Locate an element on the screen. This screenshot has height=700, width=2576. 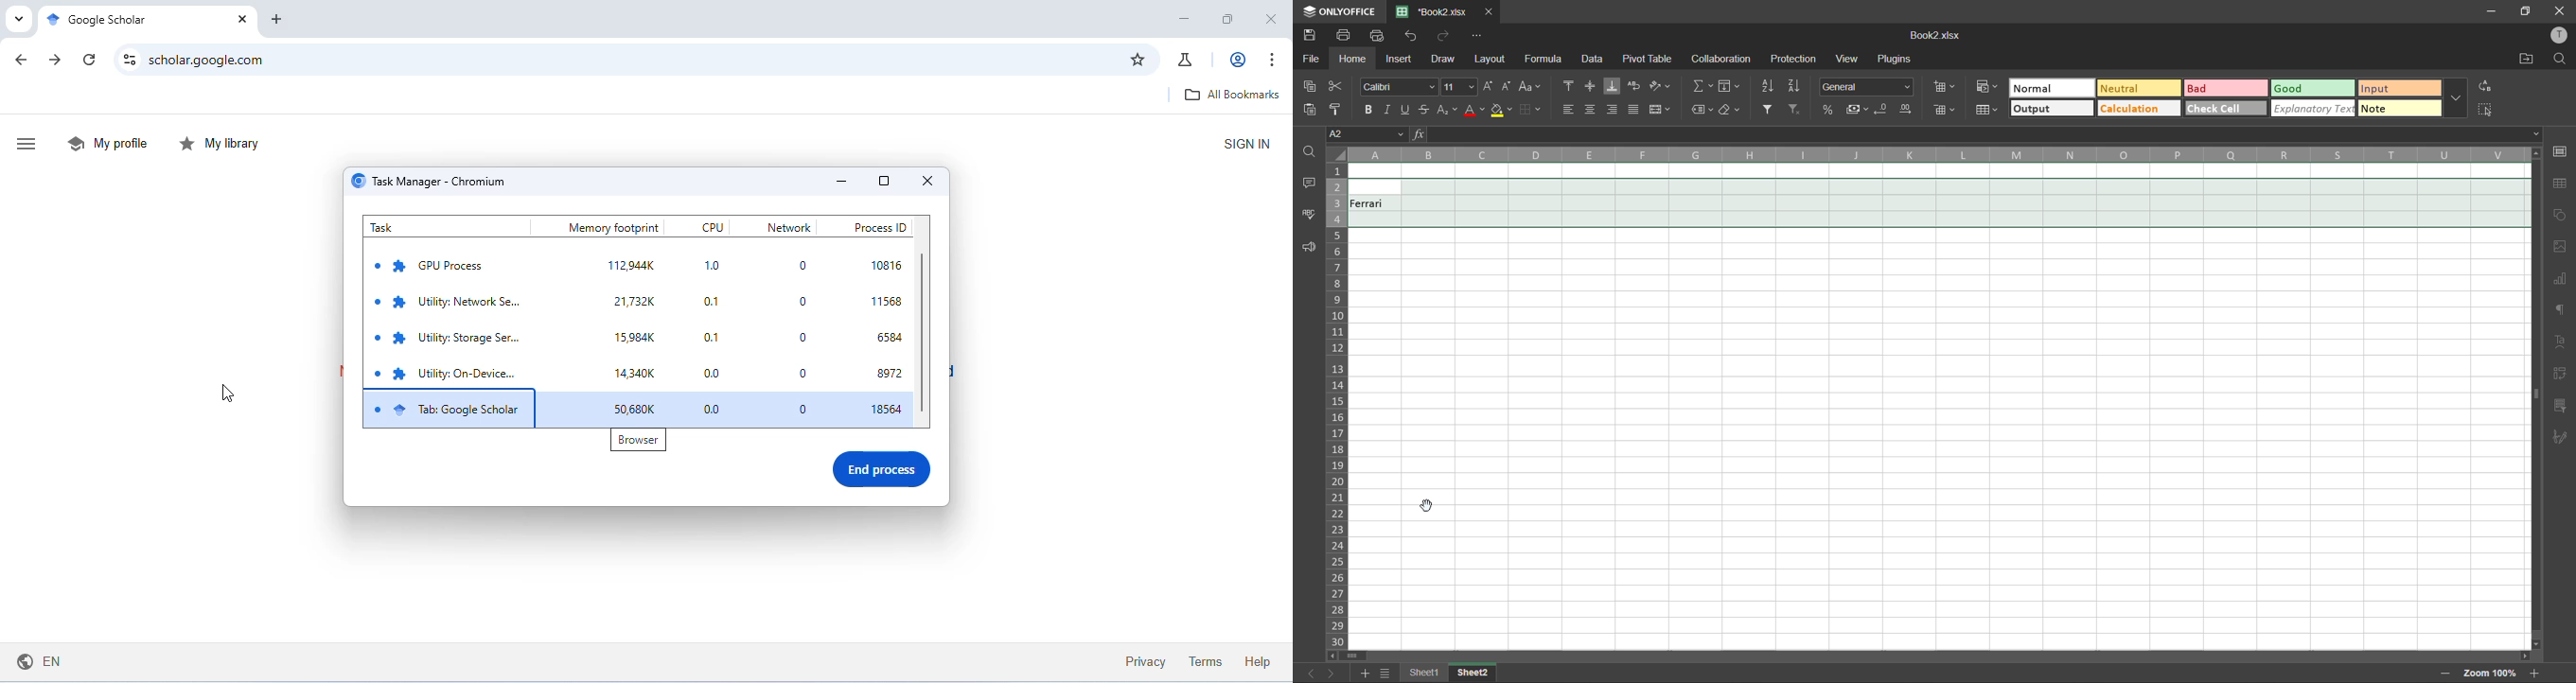
minimize is located at coordinates (1184, 20).